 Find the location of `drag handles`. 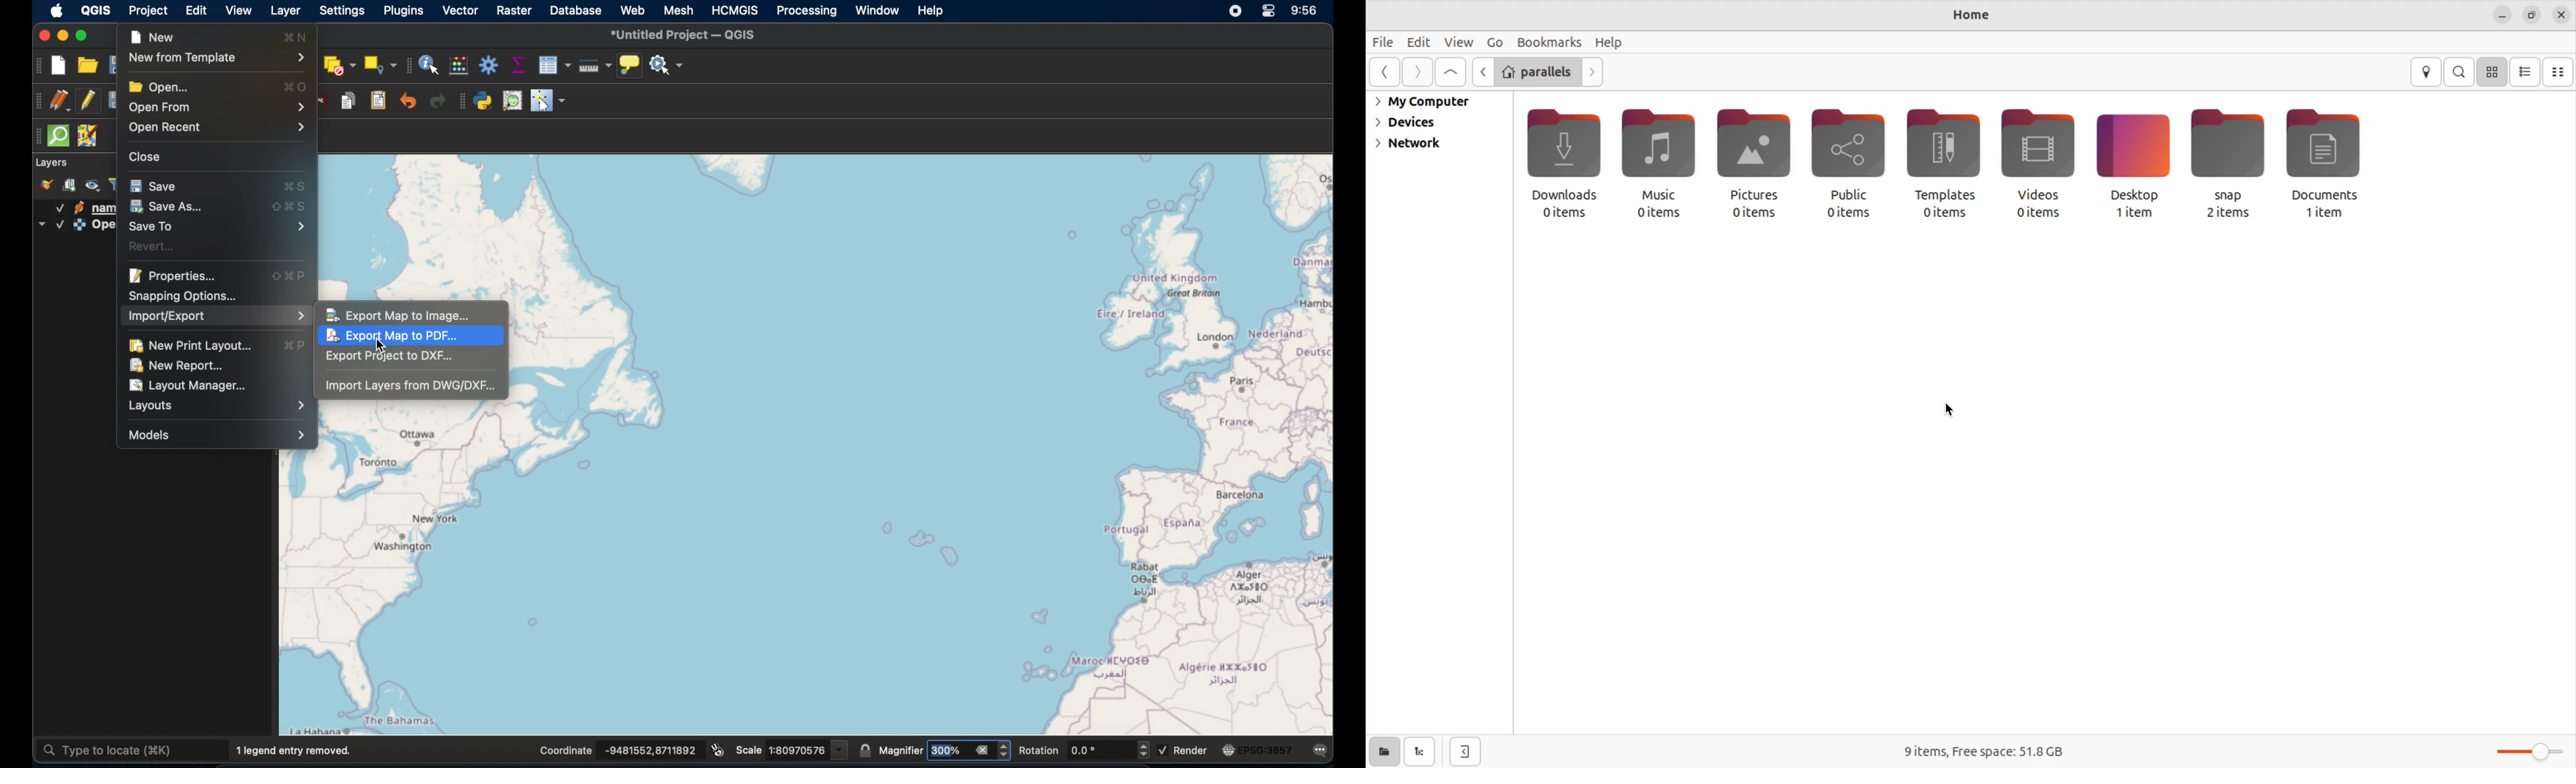

drag handles is located at coordinates (34, 138).